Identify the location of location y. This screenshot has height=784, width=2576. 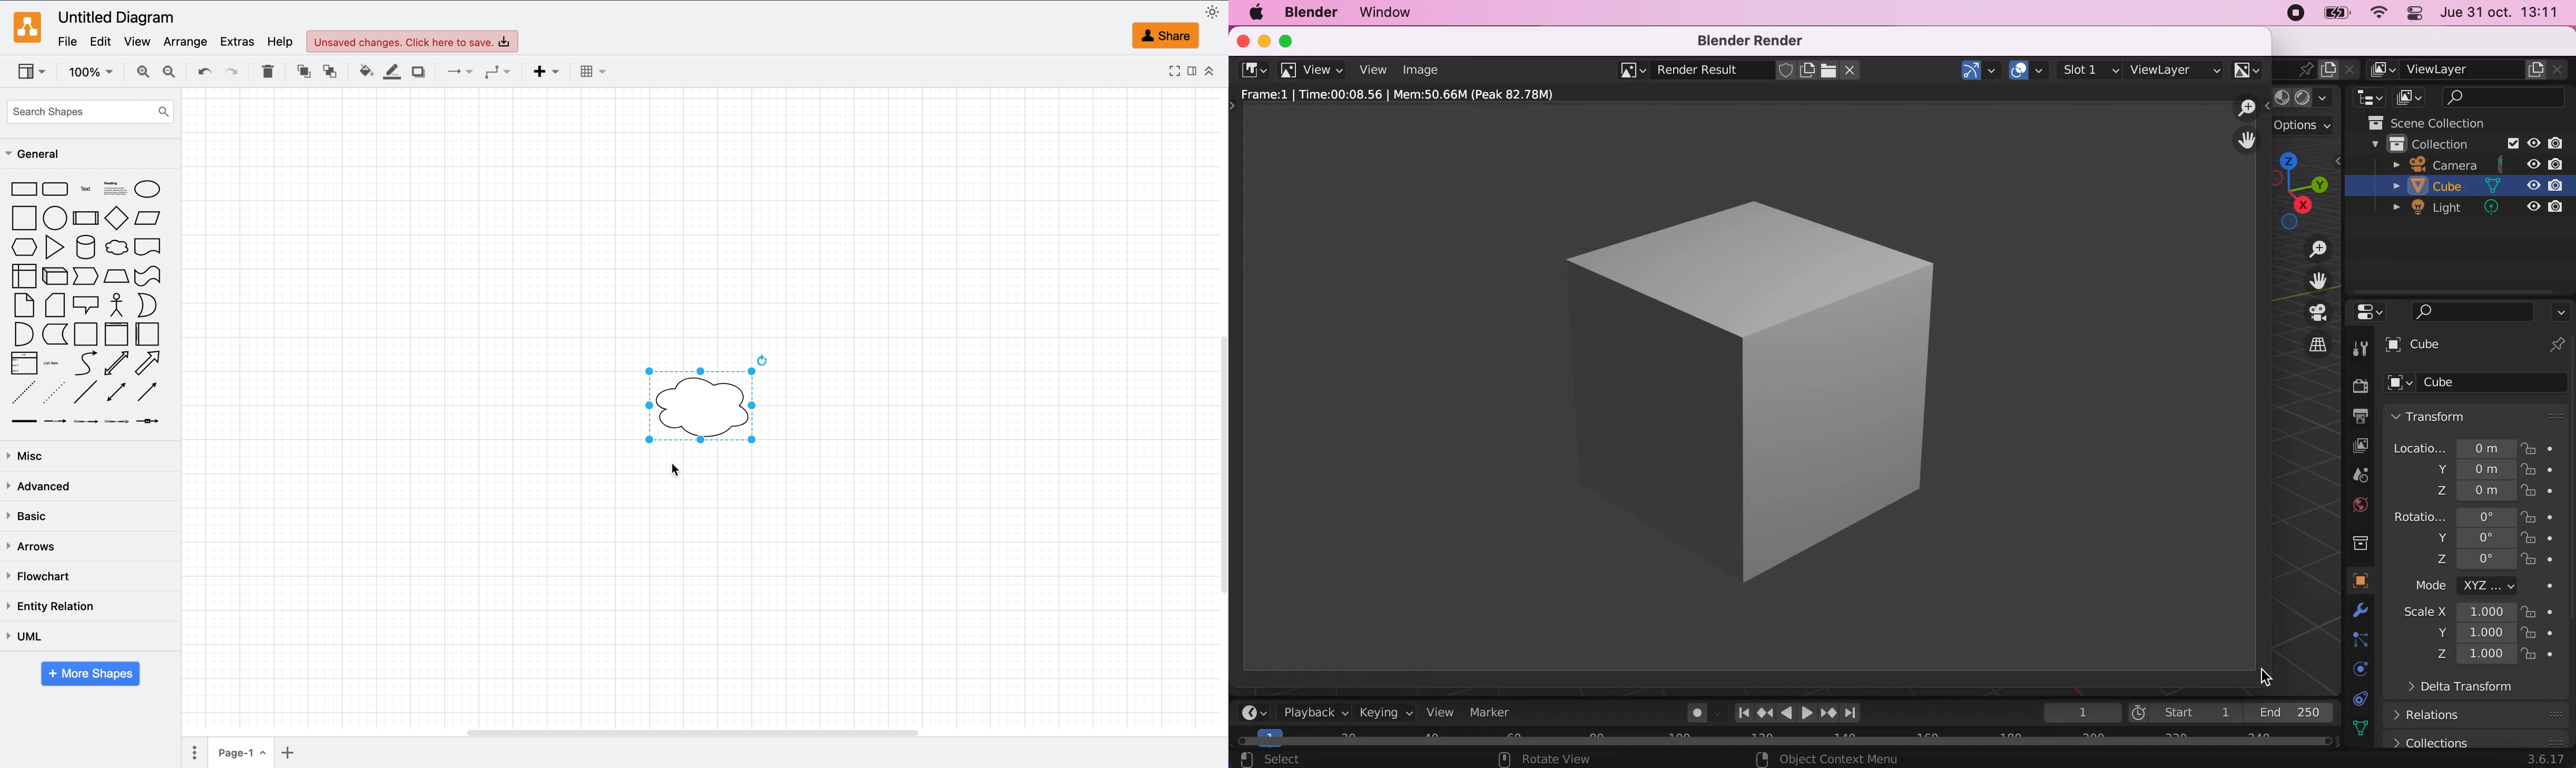
(2455, 469).